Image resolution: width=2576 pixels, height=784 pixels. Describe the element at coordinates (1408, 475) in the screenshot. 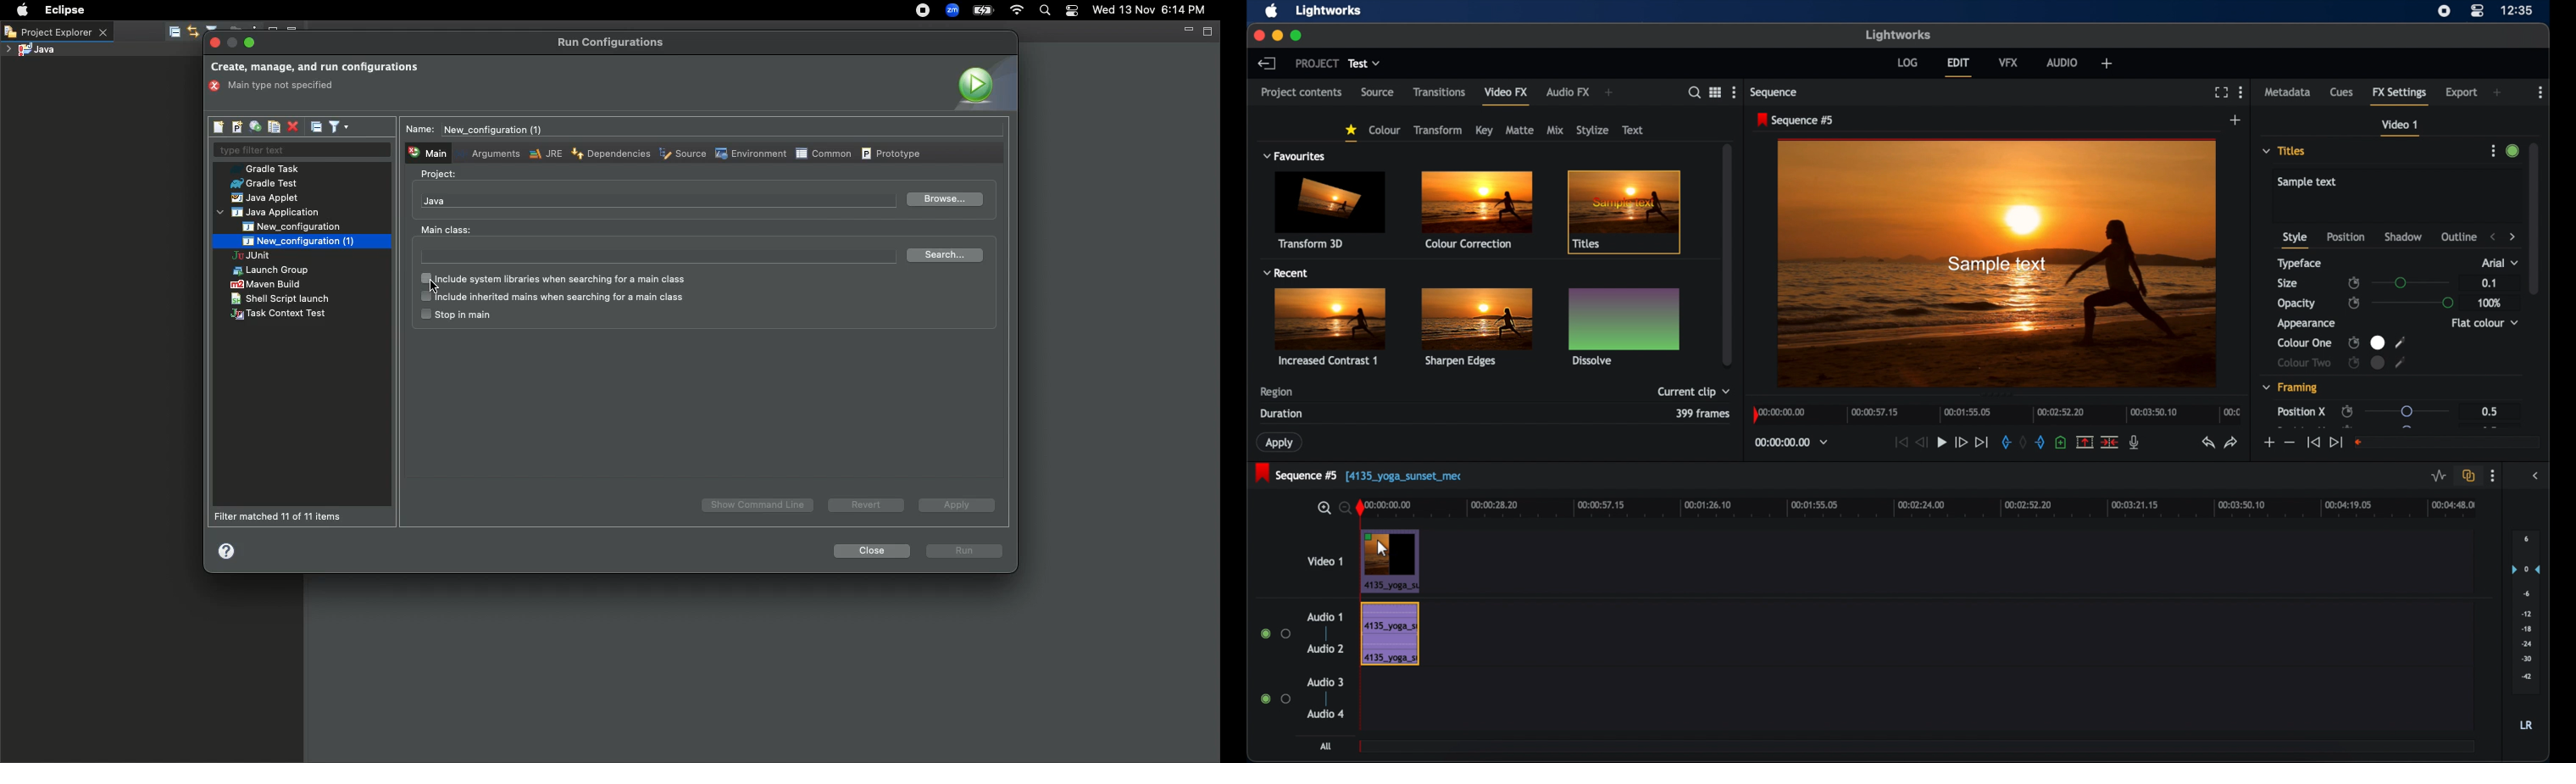

I see `[[4135_yoga_sunset_mec` at that location.